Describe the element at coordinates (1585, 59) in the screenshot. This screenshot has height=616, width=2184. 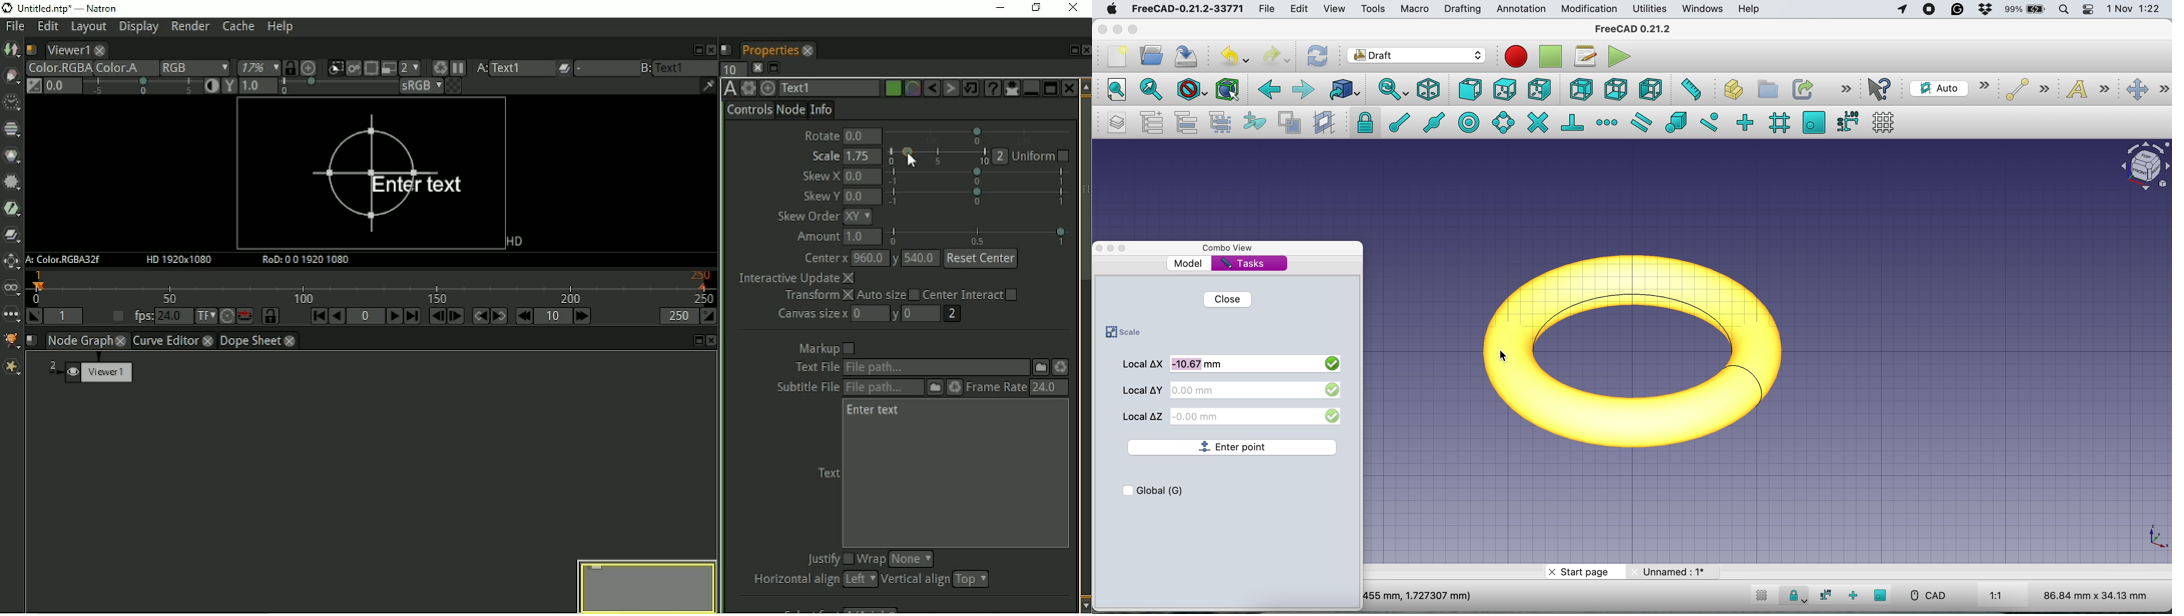
I see `macros` at that location.